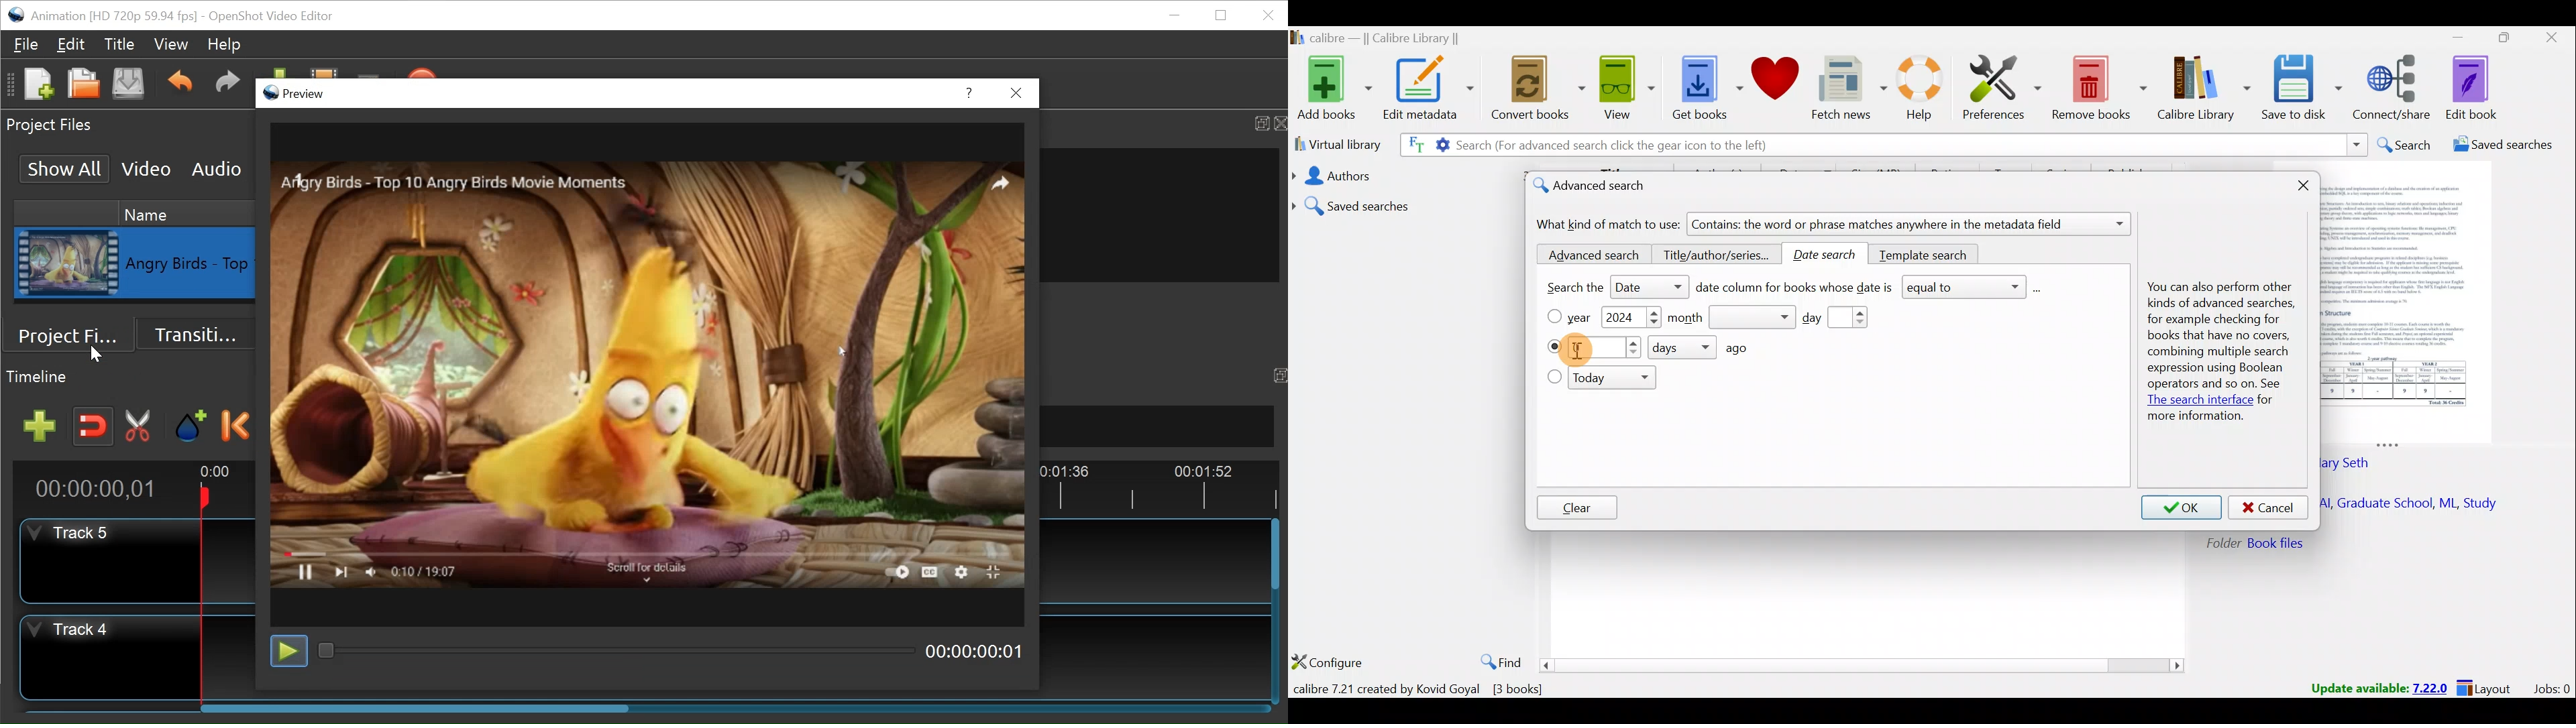 This screenshot has width=2576, height=728. Describe the element at coordinates (2098, 85) in the screenshot. I see `Remove books` at that location.